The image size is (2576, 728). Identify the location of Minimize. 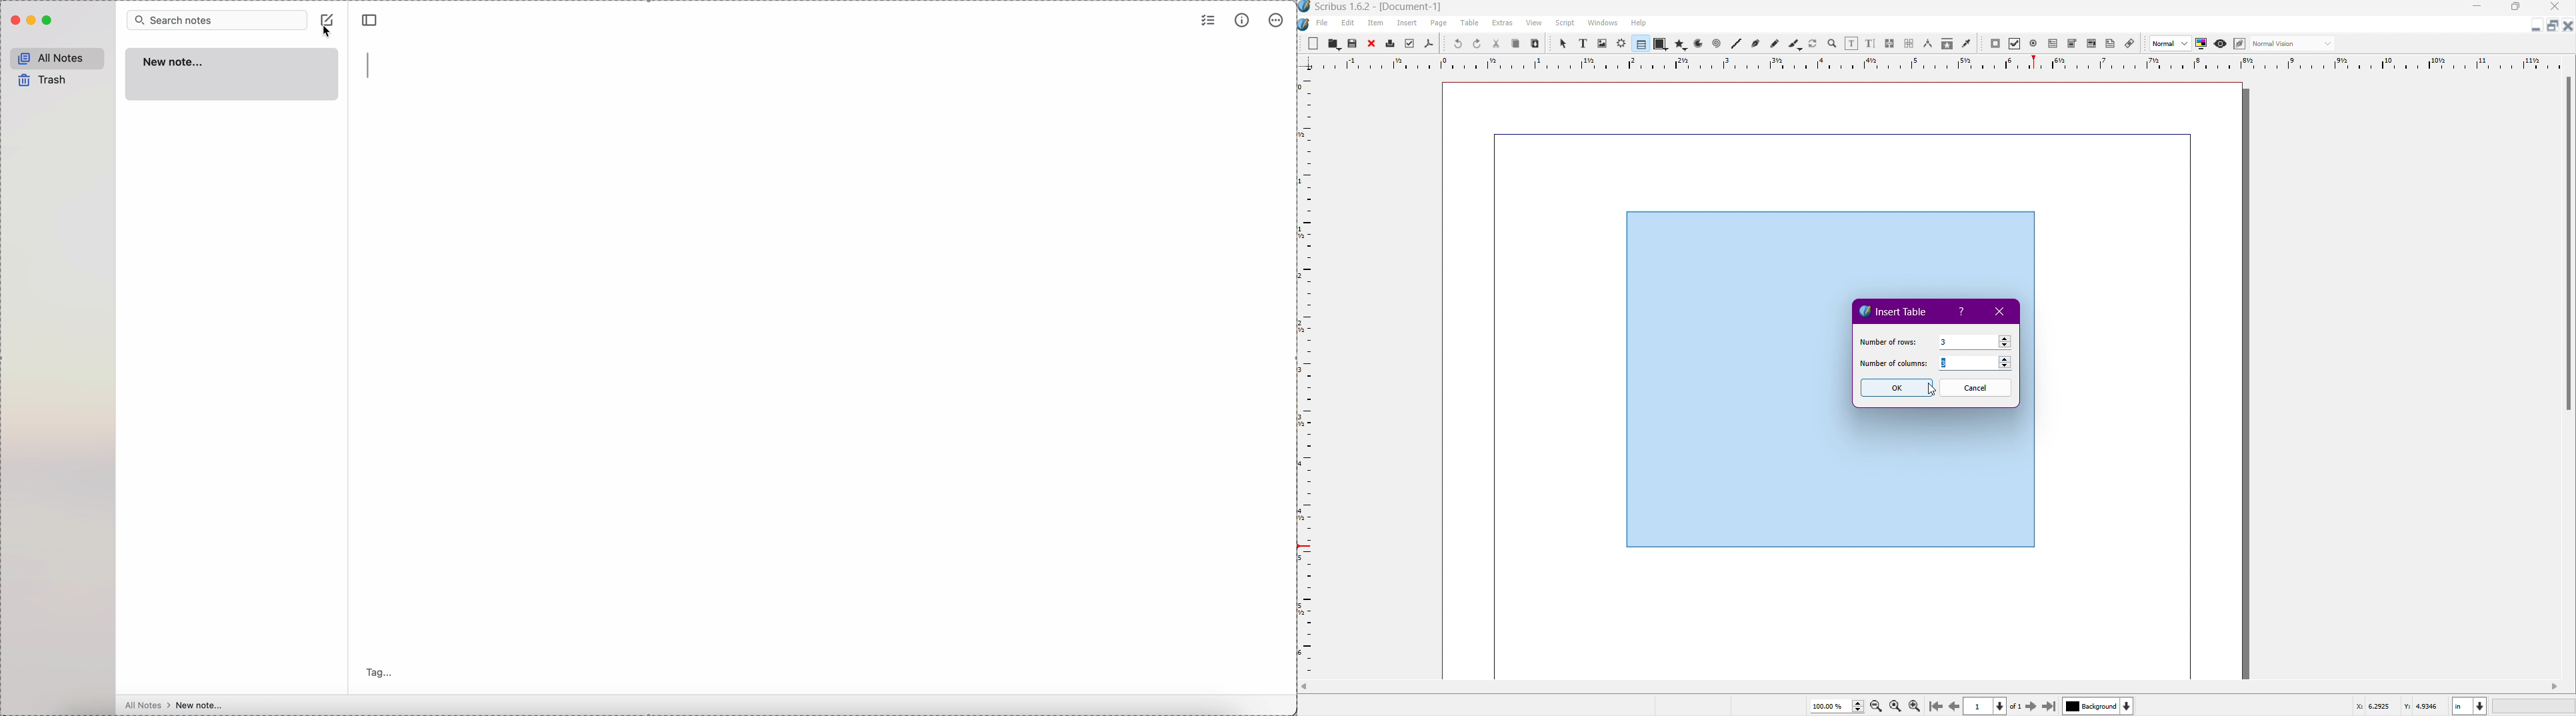
(2533, 27).